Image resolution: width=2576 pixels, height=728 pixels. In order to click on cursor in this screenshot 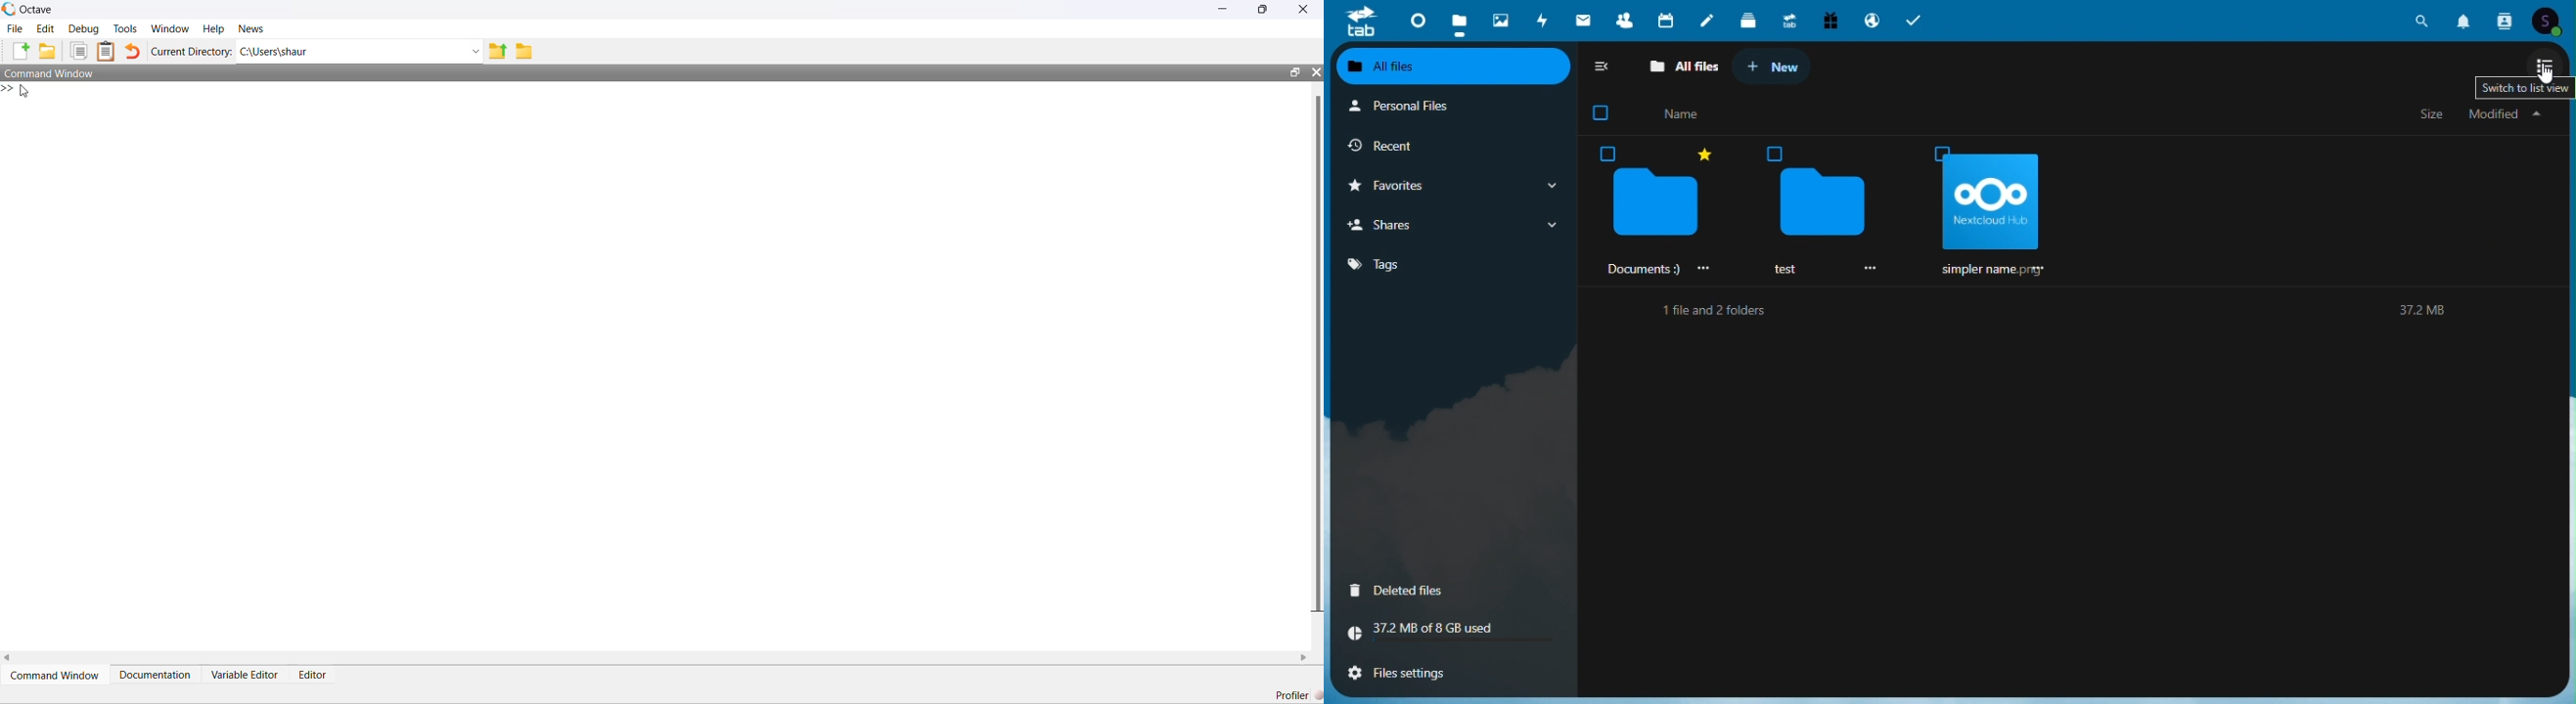, I will do `click(25, 91)`.